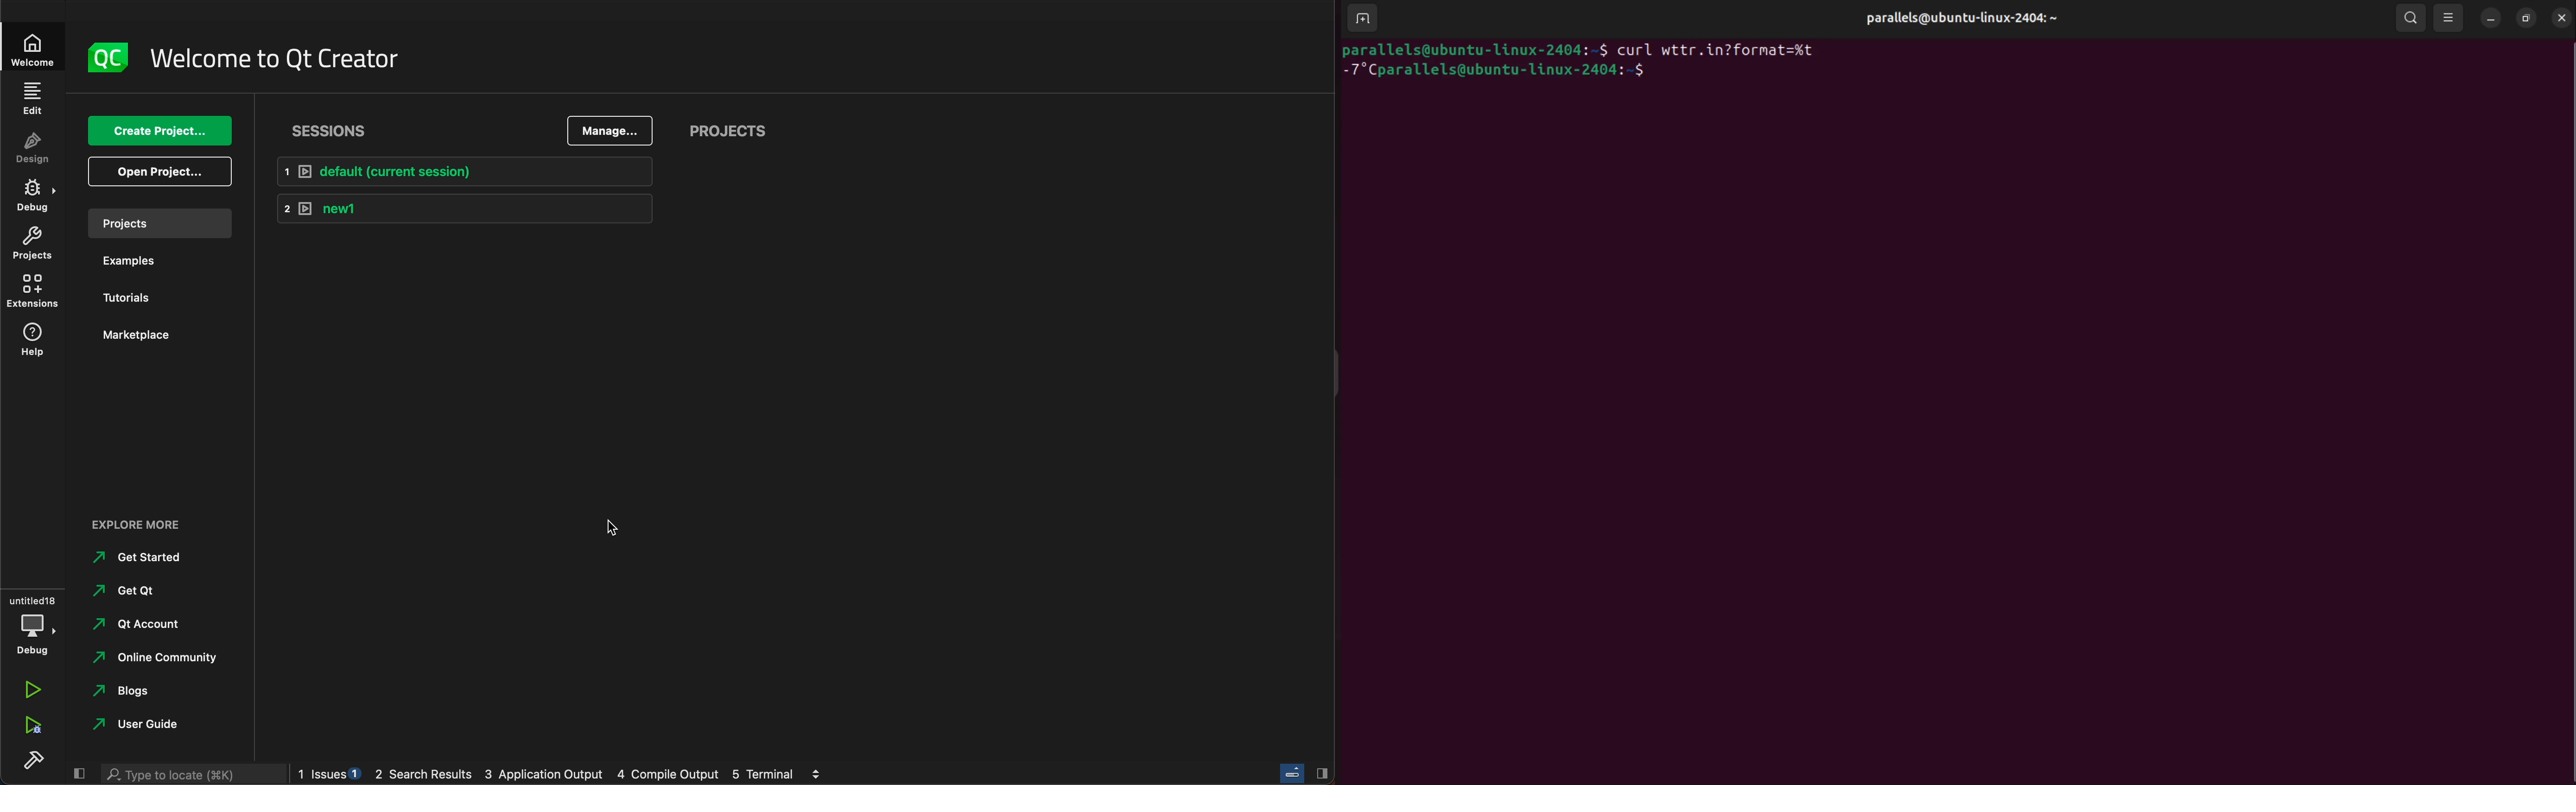  What do you see at coordinates (136, 556) in the screenshot?
I see `started` at bounding box center [136, 556].